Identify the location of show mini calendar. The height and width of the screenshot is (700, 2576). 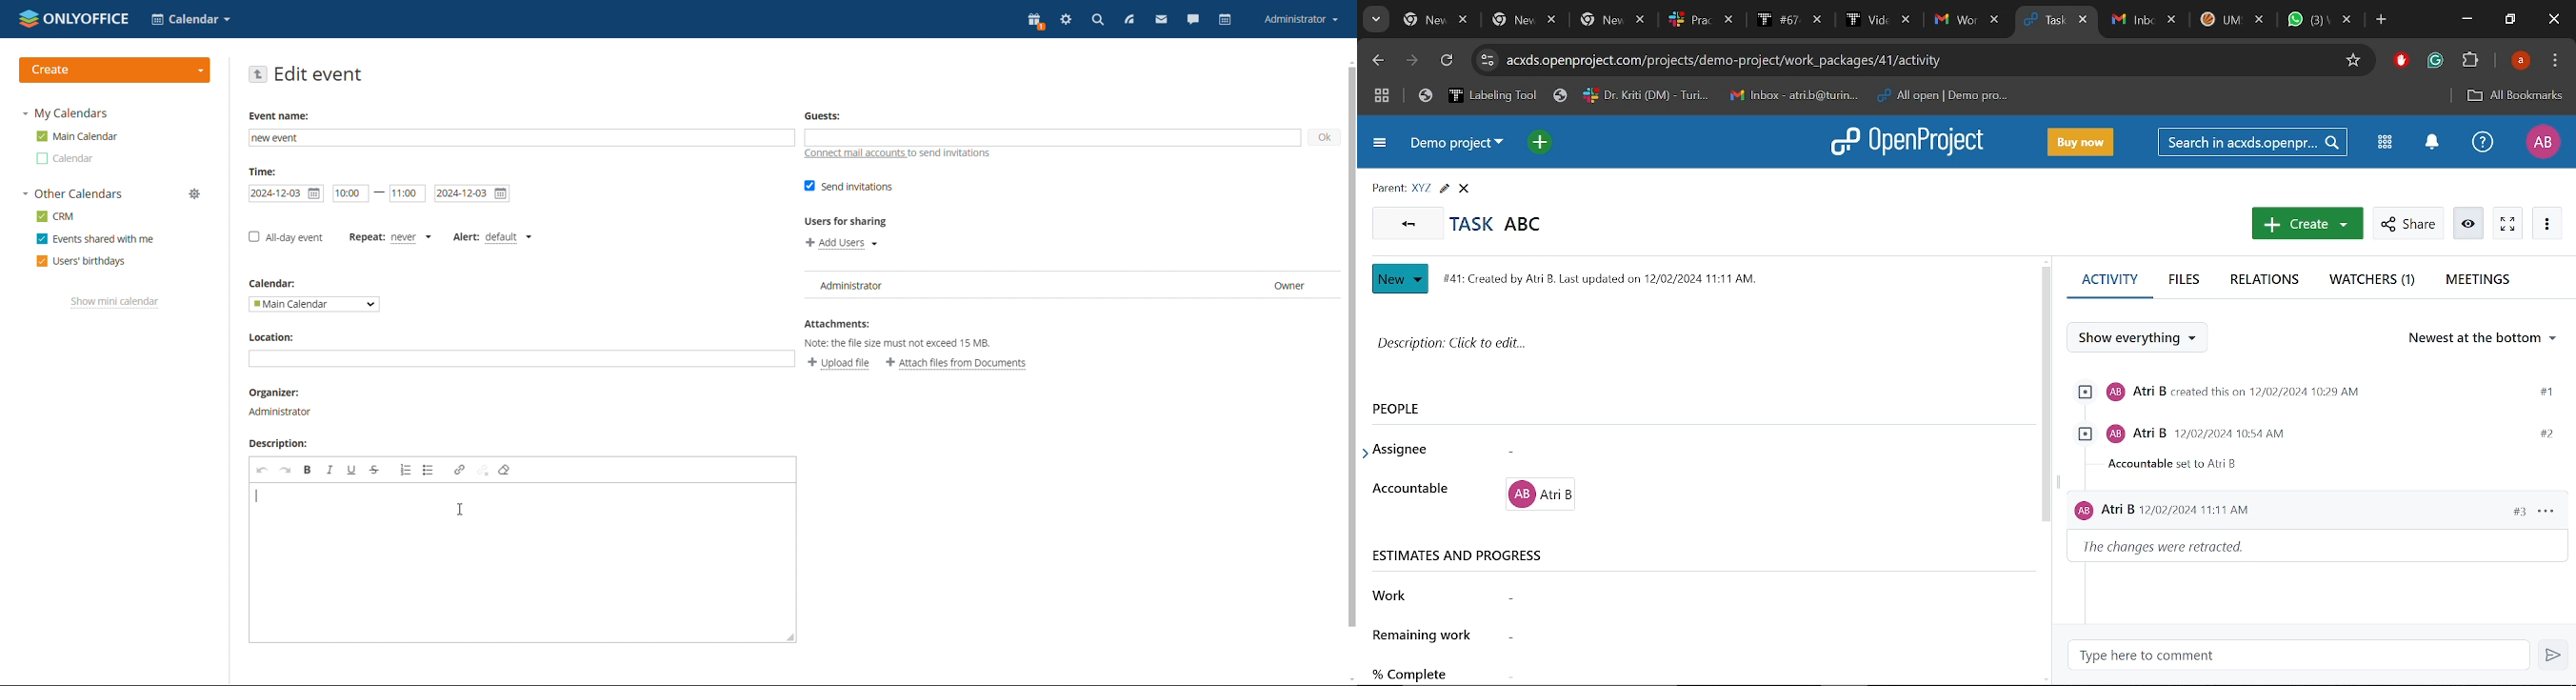
(115, 303).